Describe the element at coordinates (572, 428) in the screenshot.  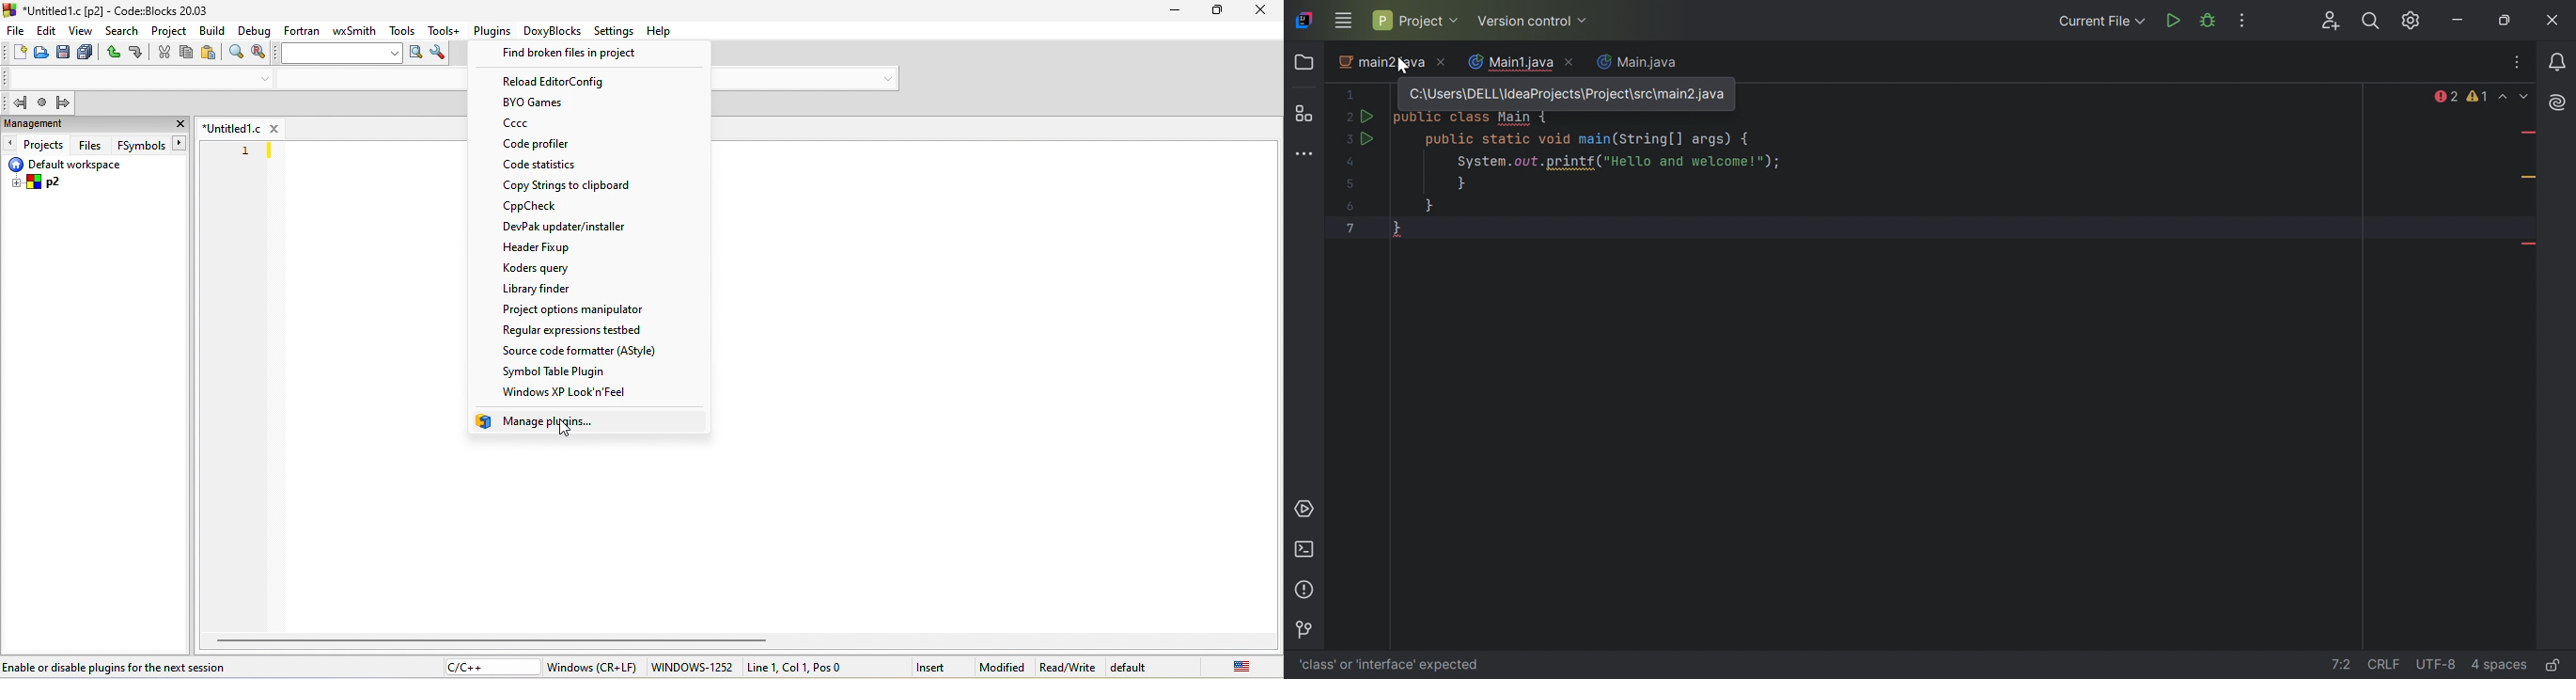
I see `cursor movement` at that location.